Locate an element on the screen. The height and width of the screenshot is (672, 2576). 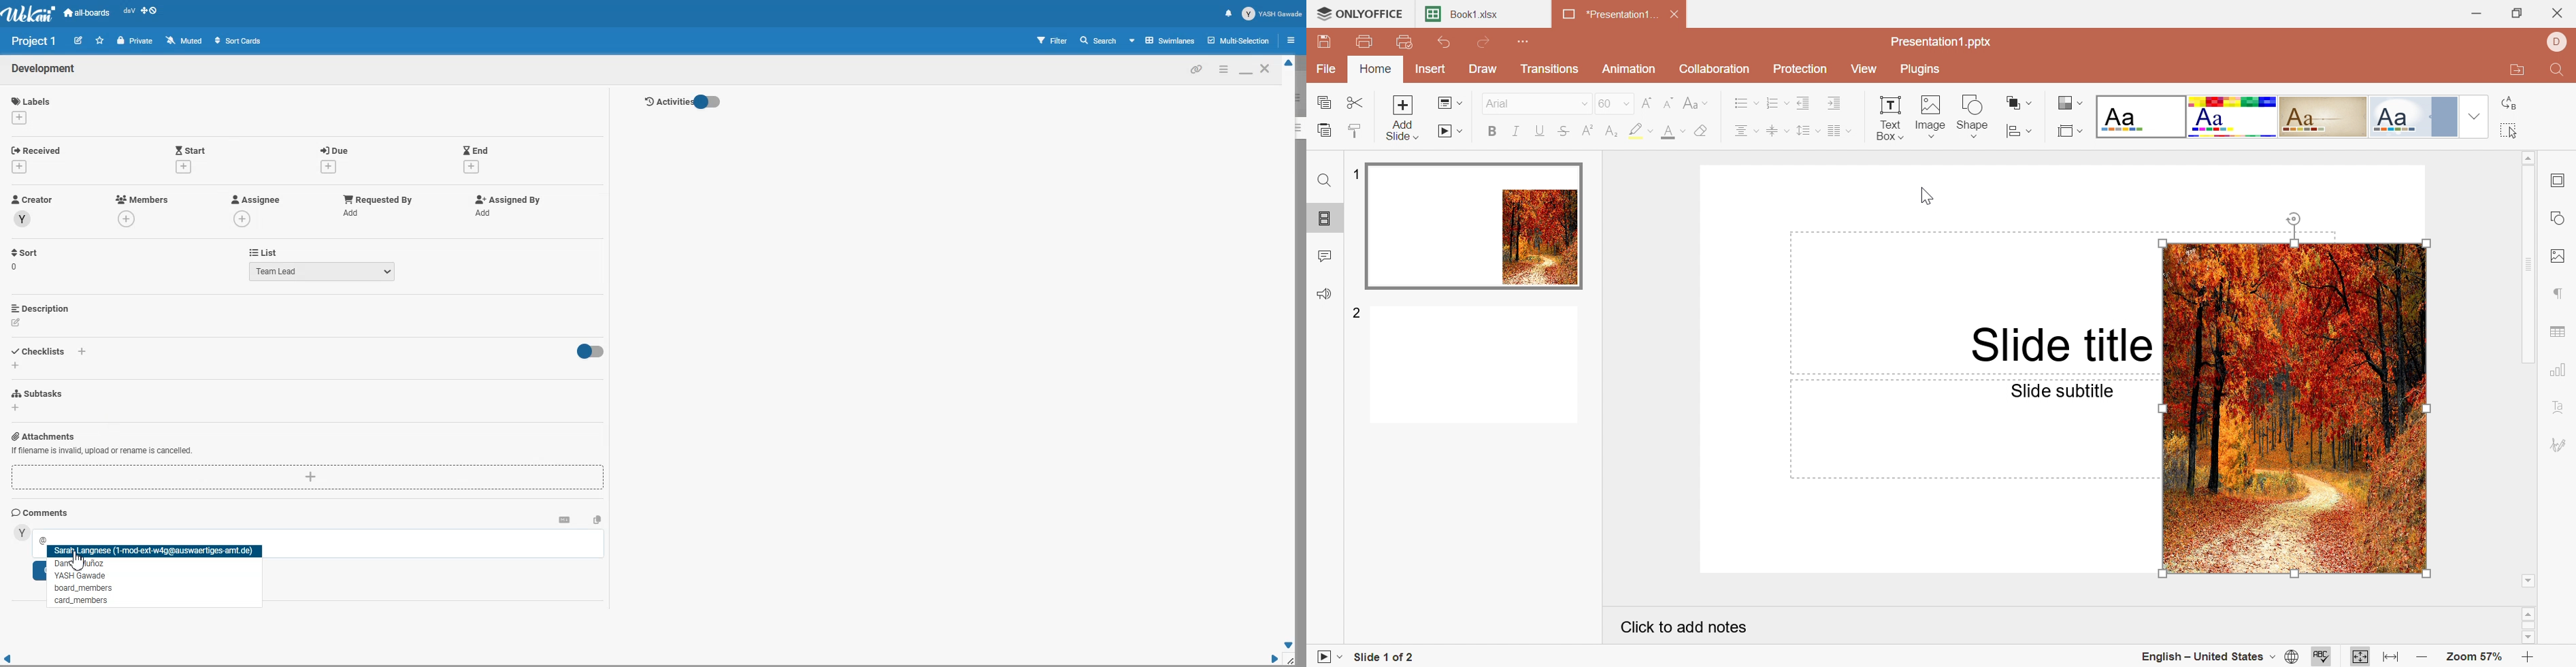
1 is located at coordinates (1356, 174).